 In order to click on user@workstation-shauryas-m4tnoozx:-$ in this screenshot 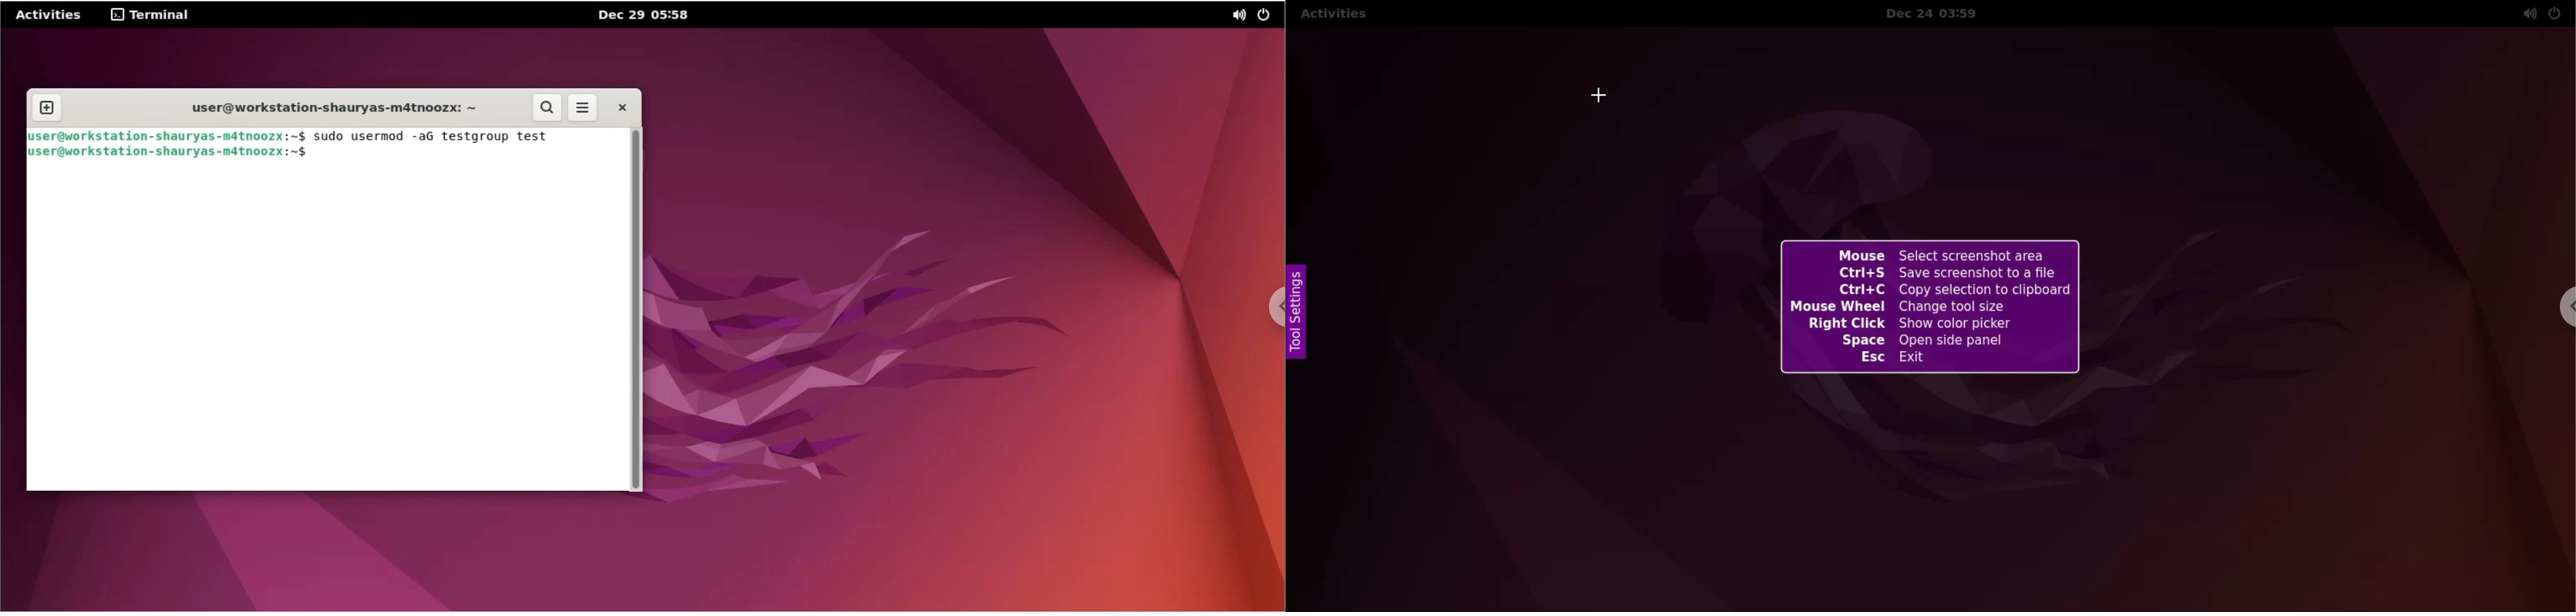, I will do `click(167, 134)`.